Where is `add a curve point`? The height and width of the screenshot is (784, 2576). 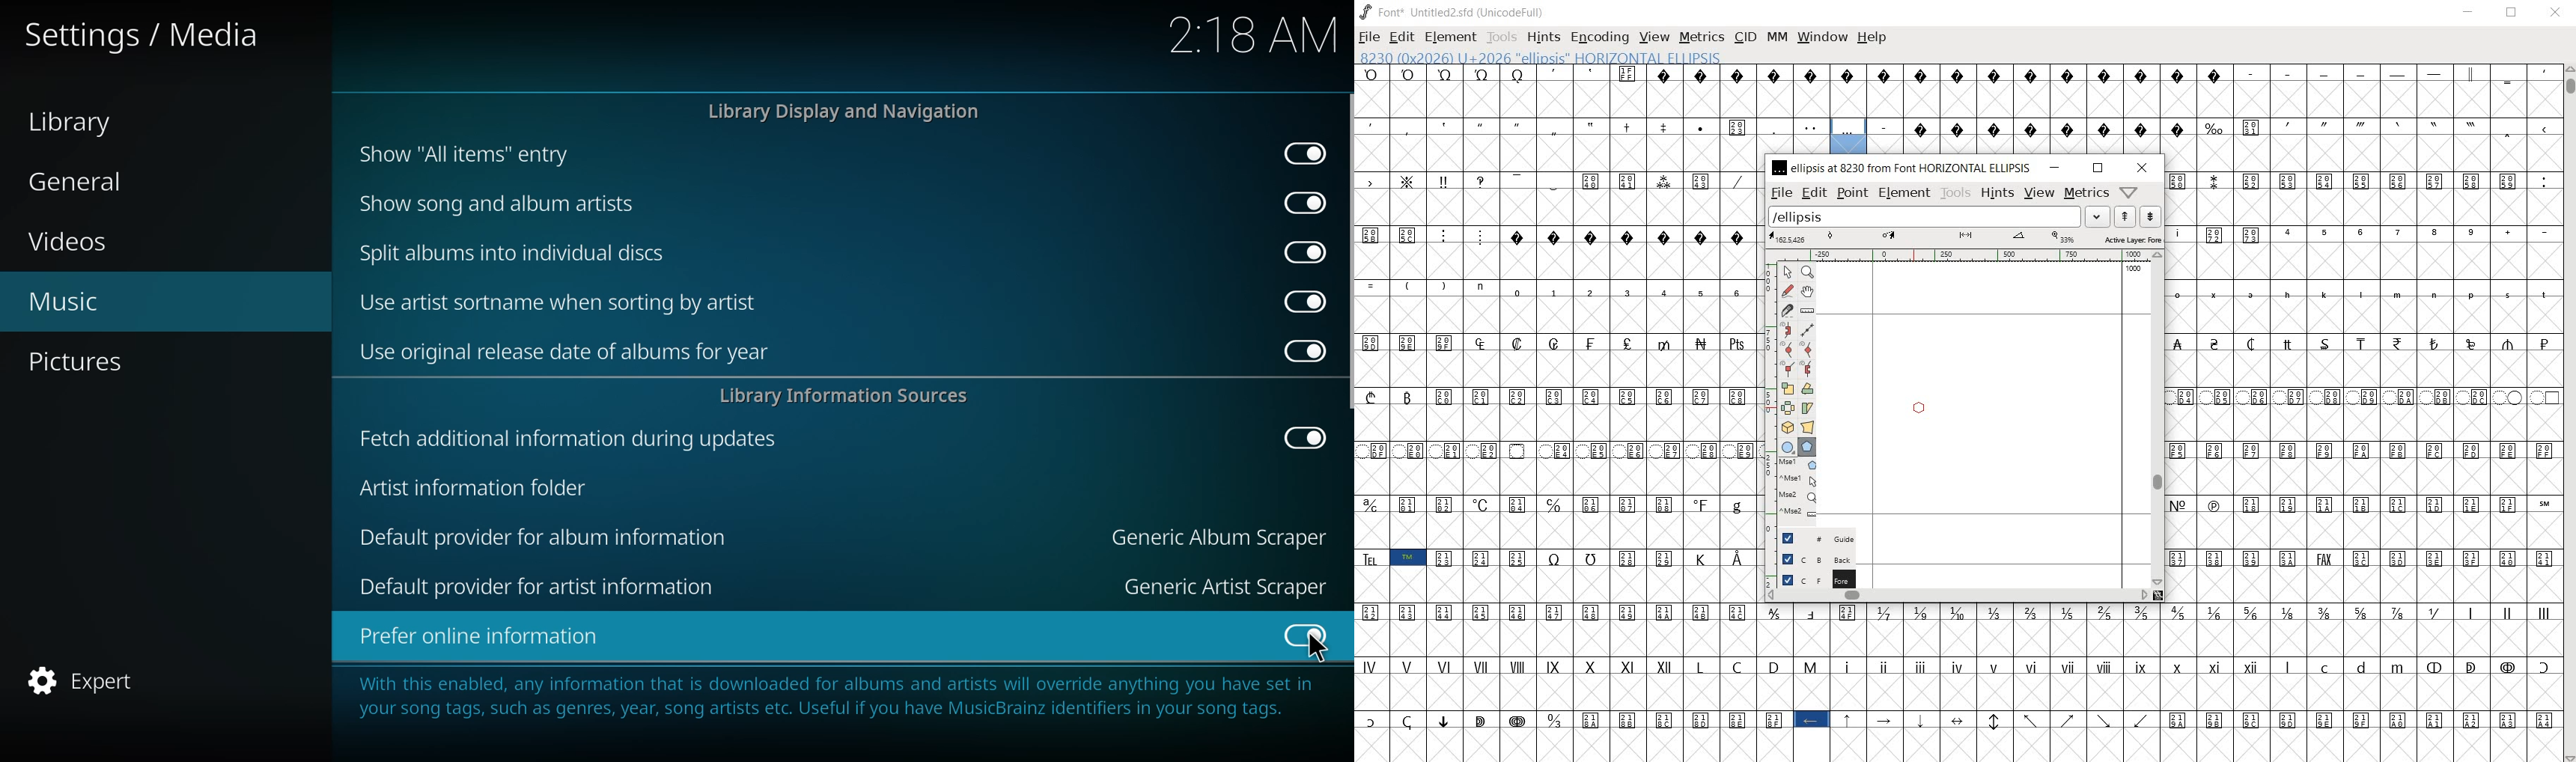 add a curve point is located at coordinates (1787, 348).